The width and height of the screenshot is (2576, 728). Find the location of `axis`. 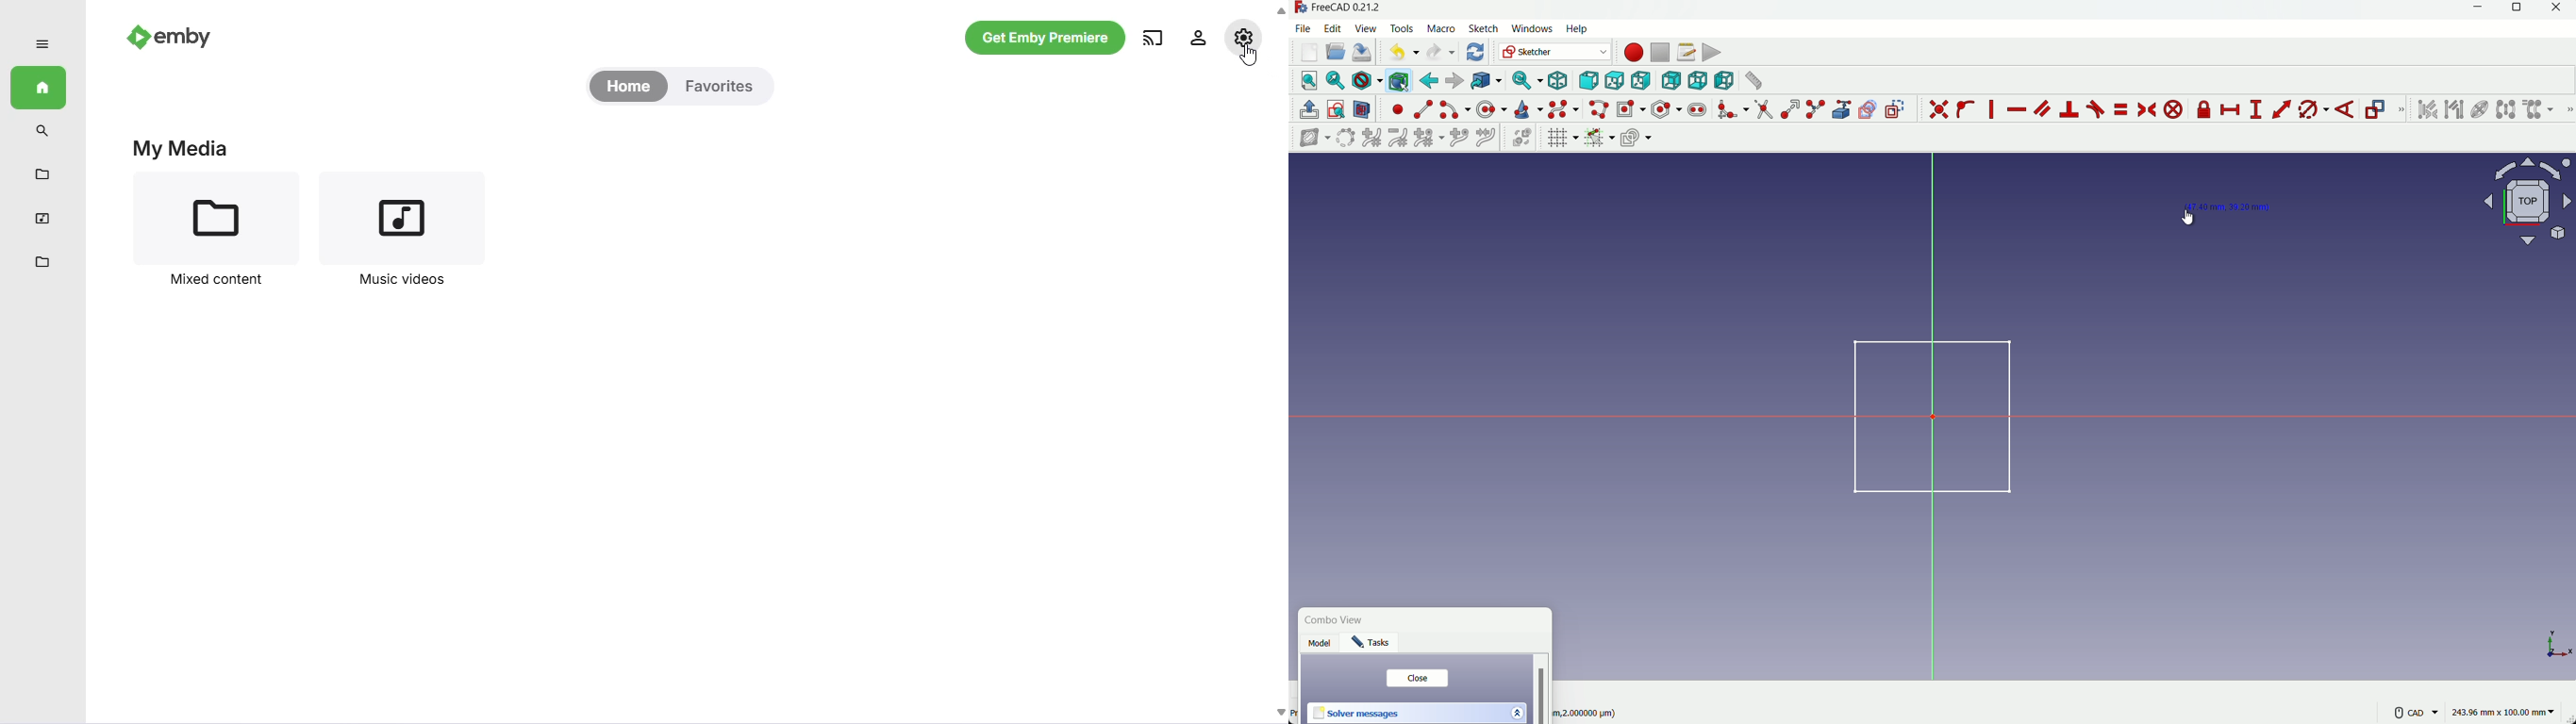

axis is located at coordinates (2552, 644).